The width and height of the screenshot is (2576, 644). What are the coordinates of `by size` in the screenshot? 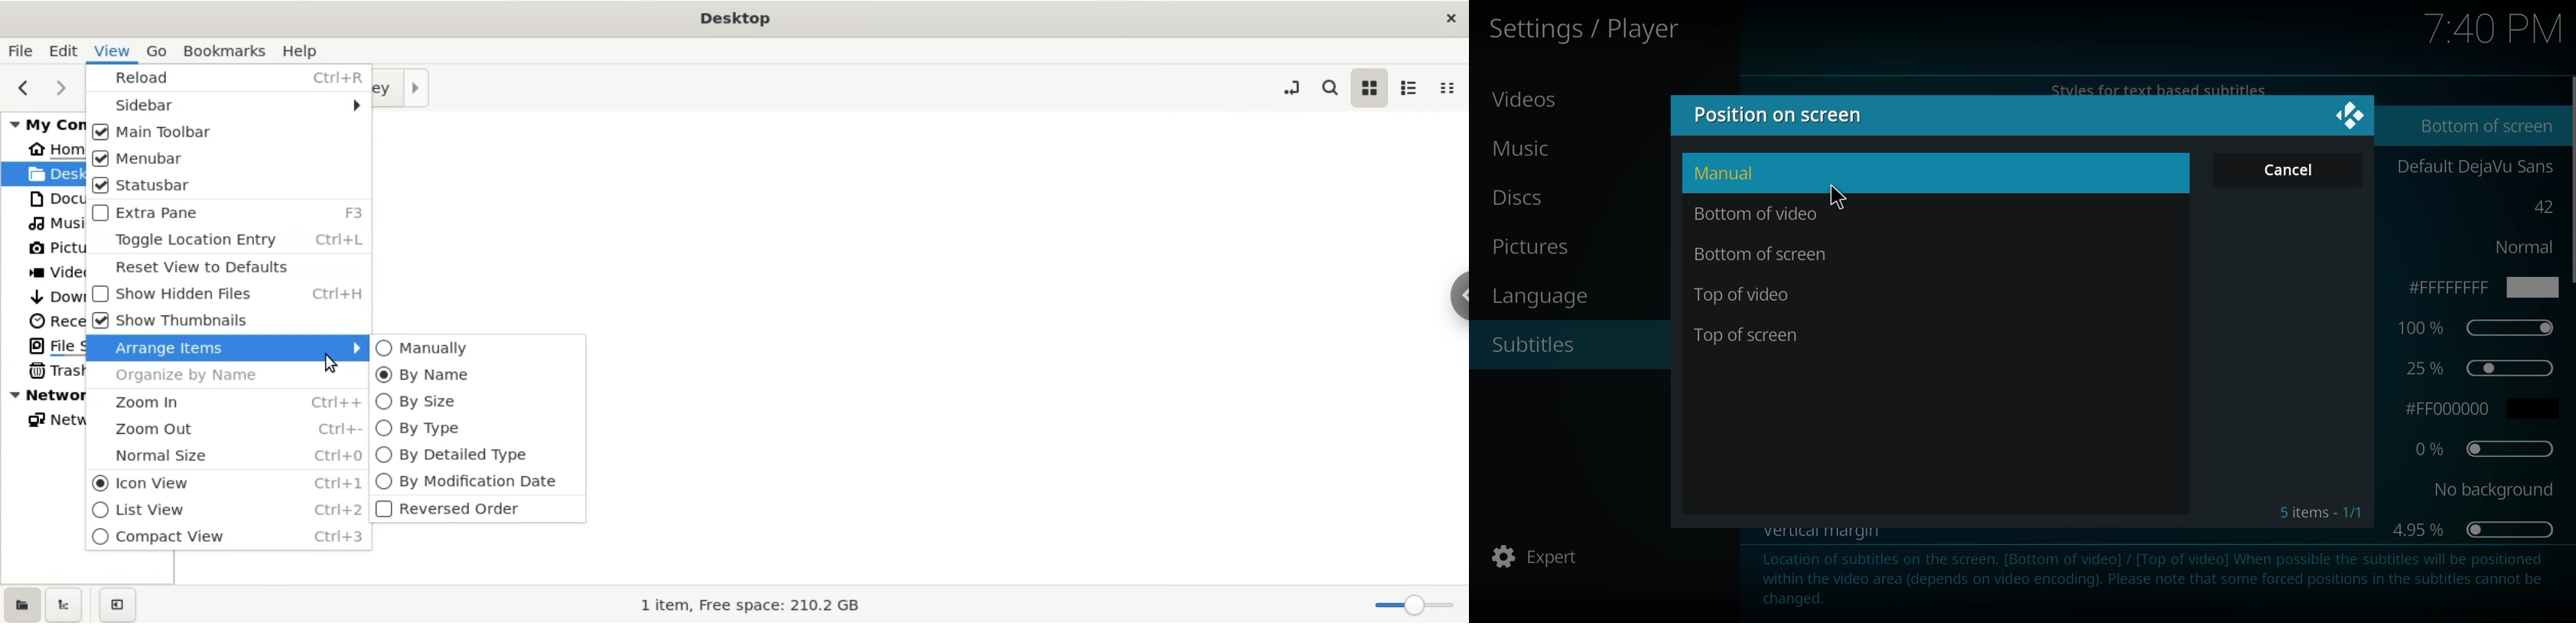 It's located at (479, 400).